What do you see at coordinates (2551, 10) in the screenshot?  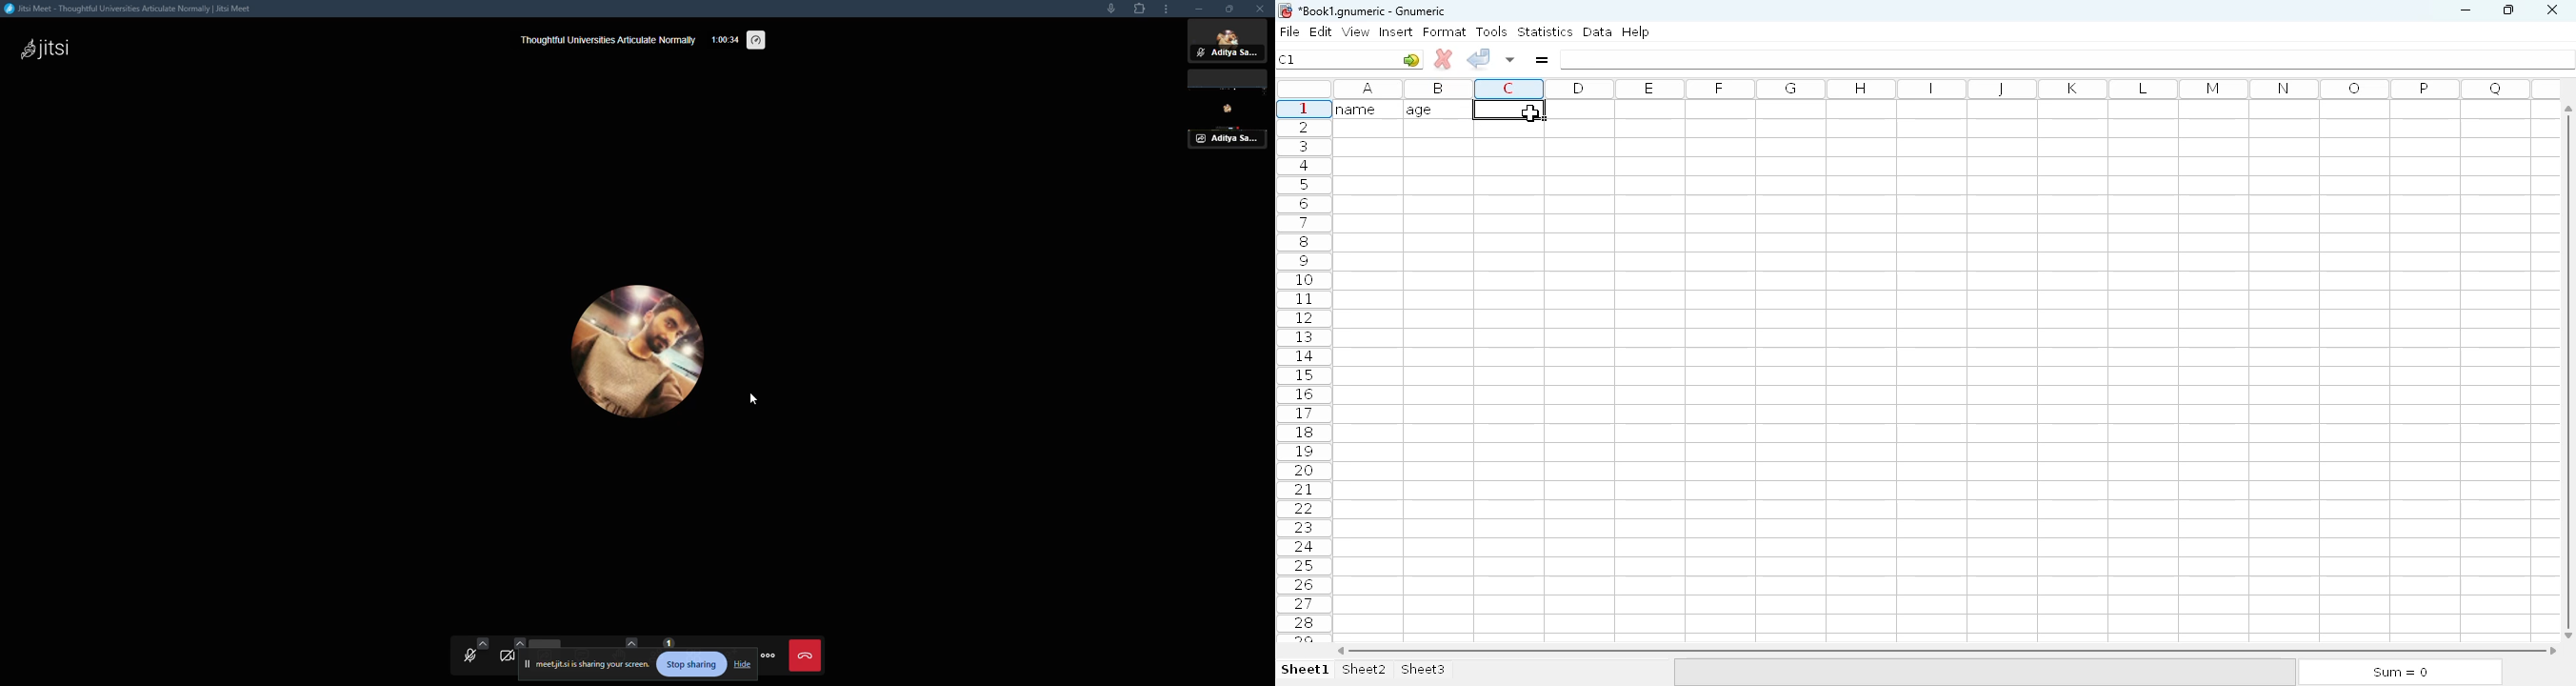 I see `close` at bounding box center [2551, 10].